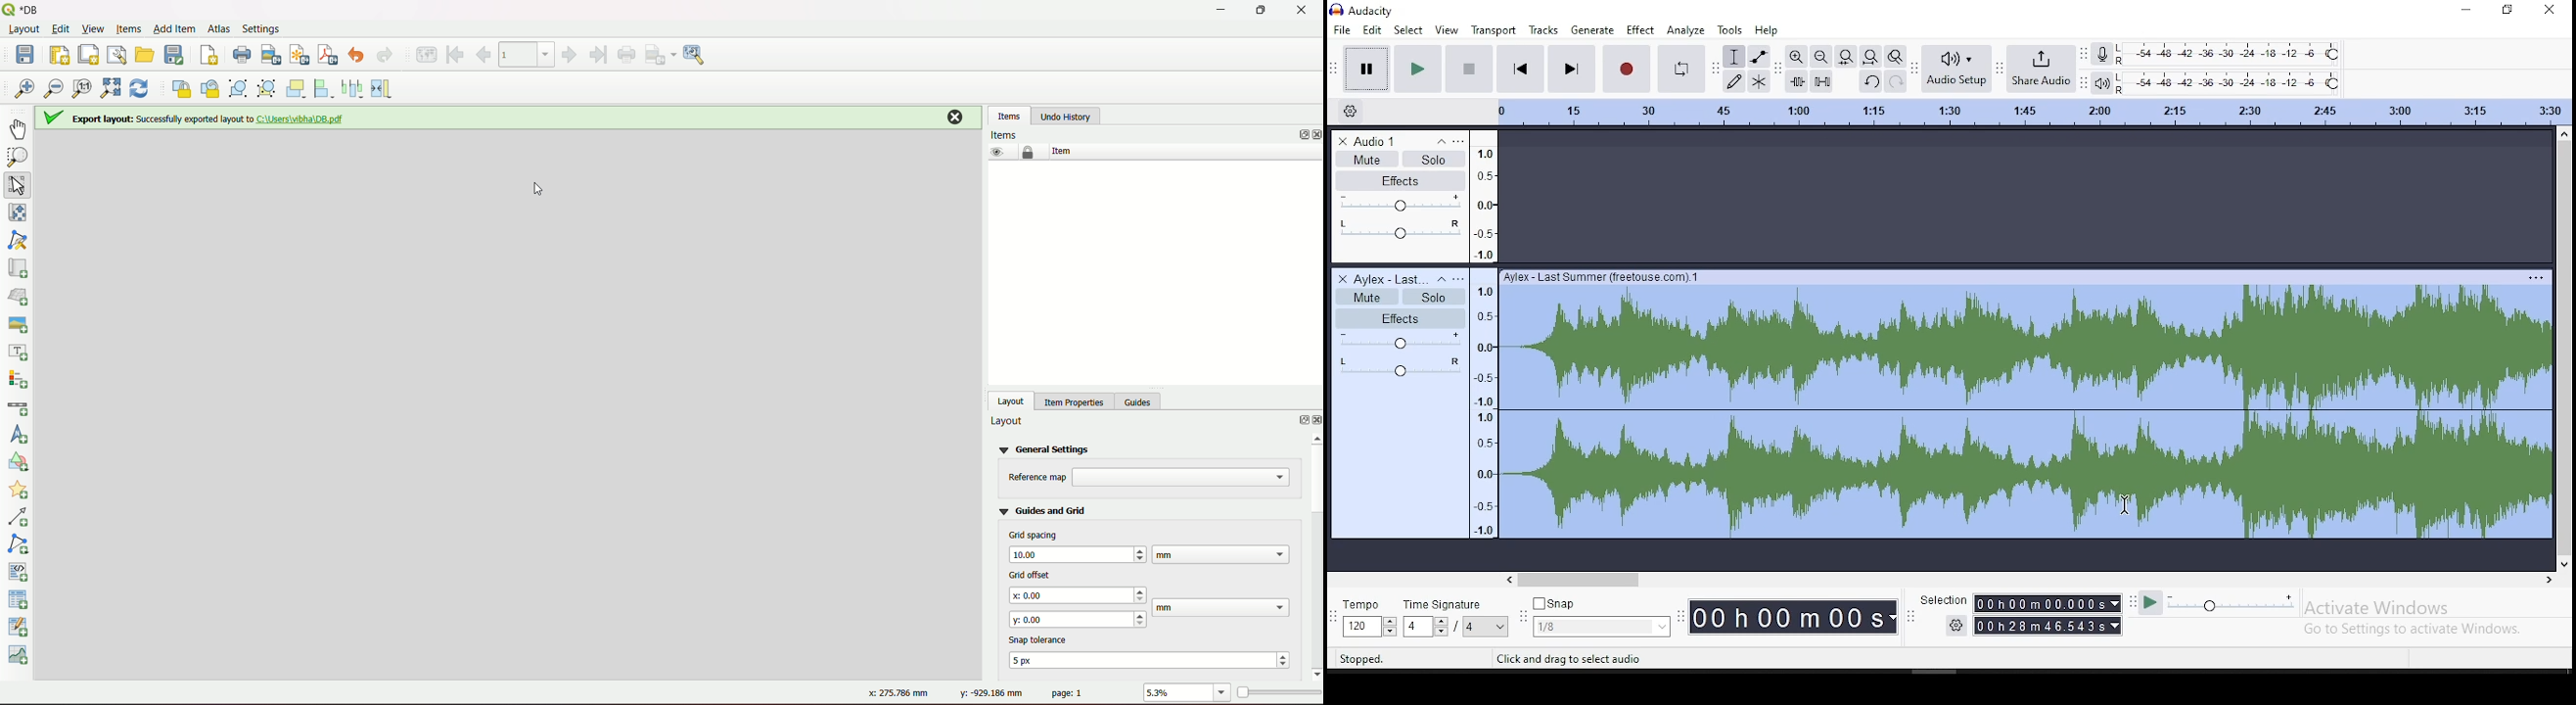 Image resolution: width=2576 pixels, height=728 pixels. Describe the element at coordinates (19, 129) in the screenshot. I see `pan layout` at that location.